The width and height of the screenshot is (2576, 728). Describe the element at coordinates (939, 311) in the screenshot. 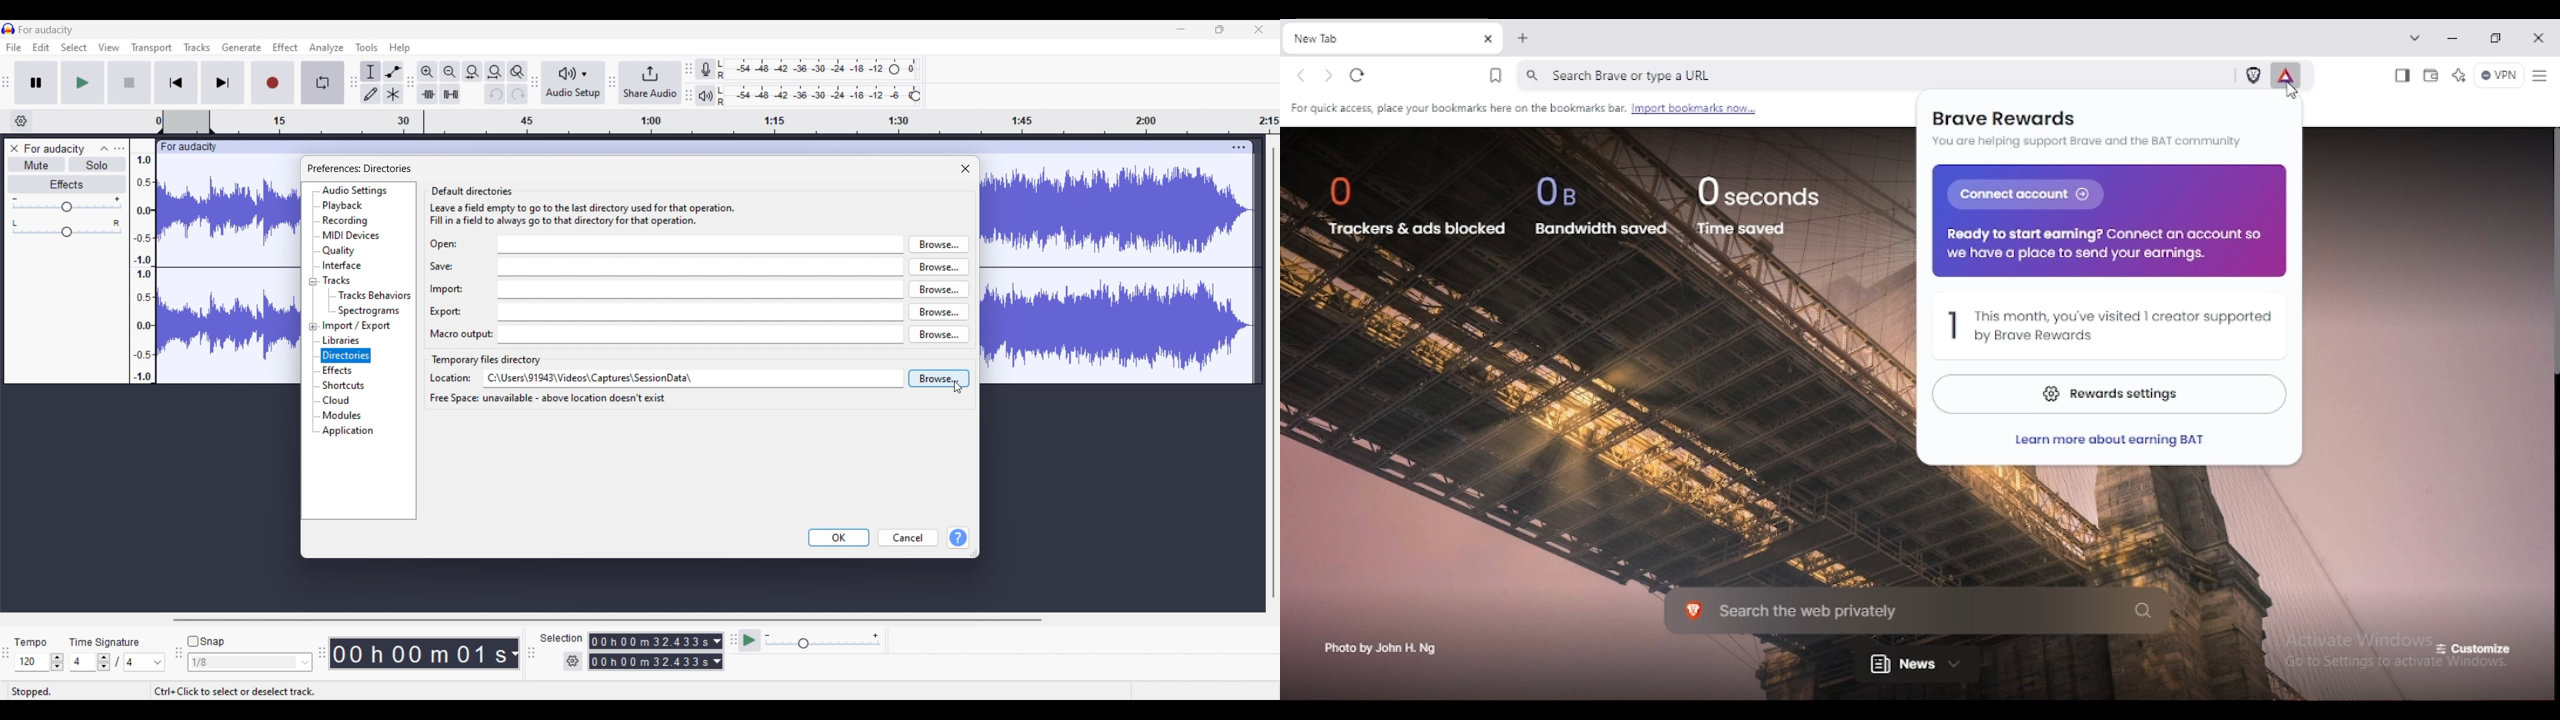

I see `browse` at that location.